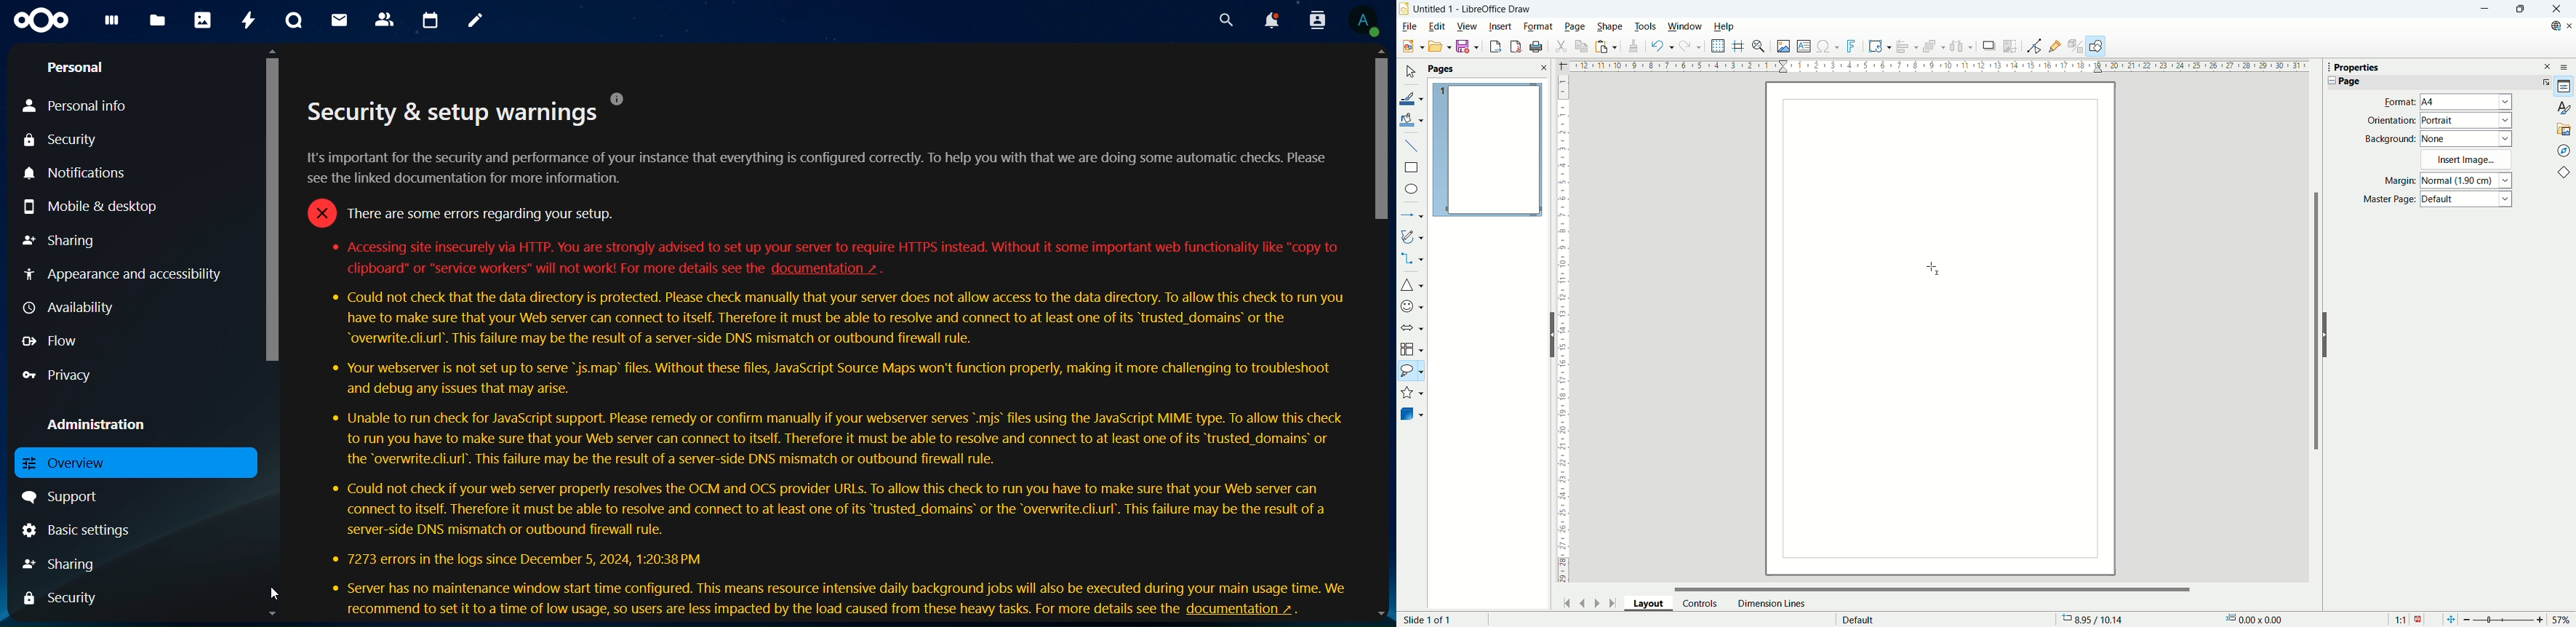  What do you see at coordinates (340, 20) in the screenshot?
I see `mail` at bounding box center [340, 20].